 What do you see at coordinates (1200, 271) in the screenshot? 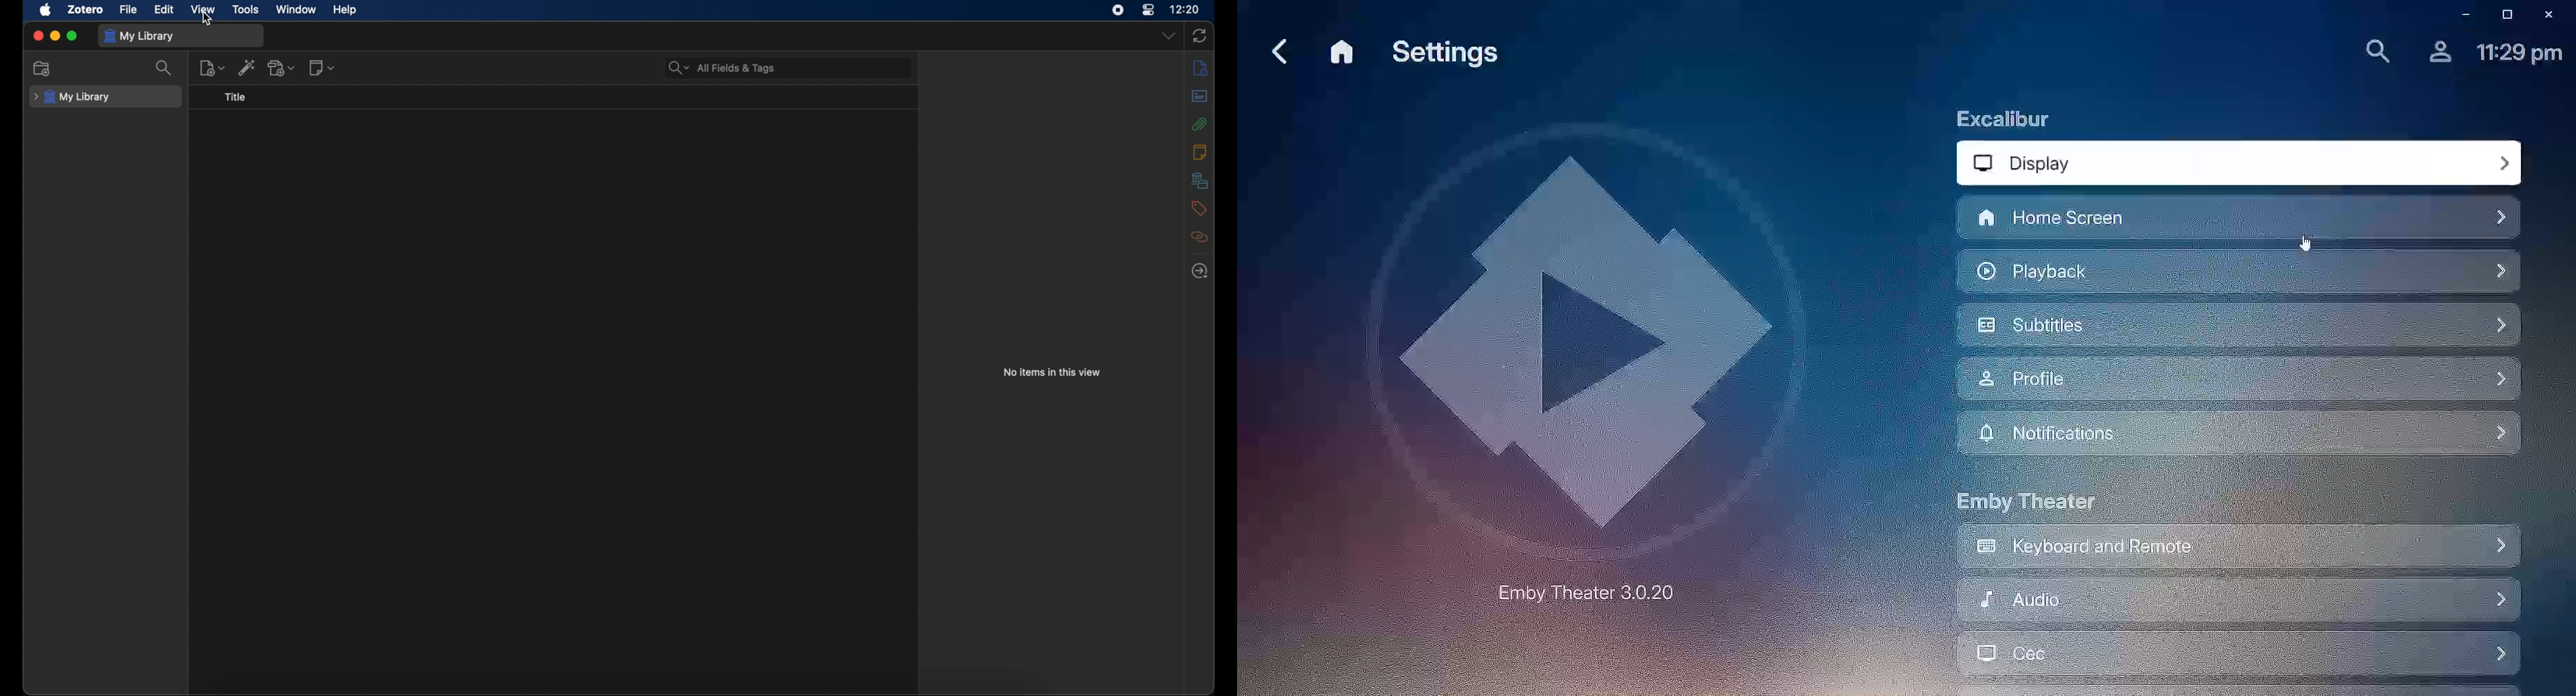
I see `locate` at bounding box center [1200, 271].